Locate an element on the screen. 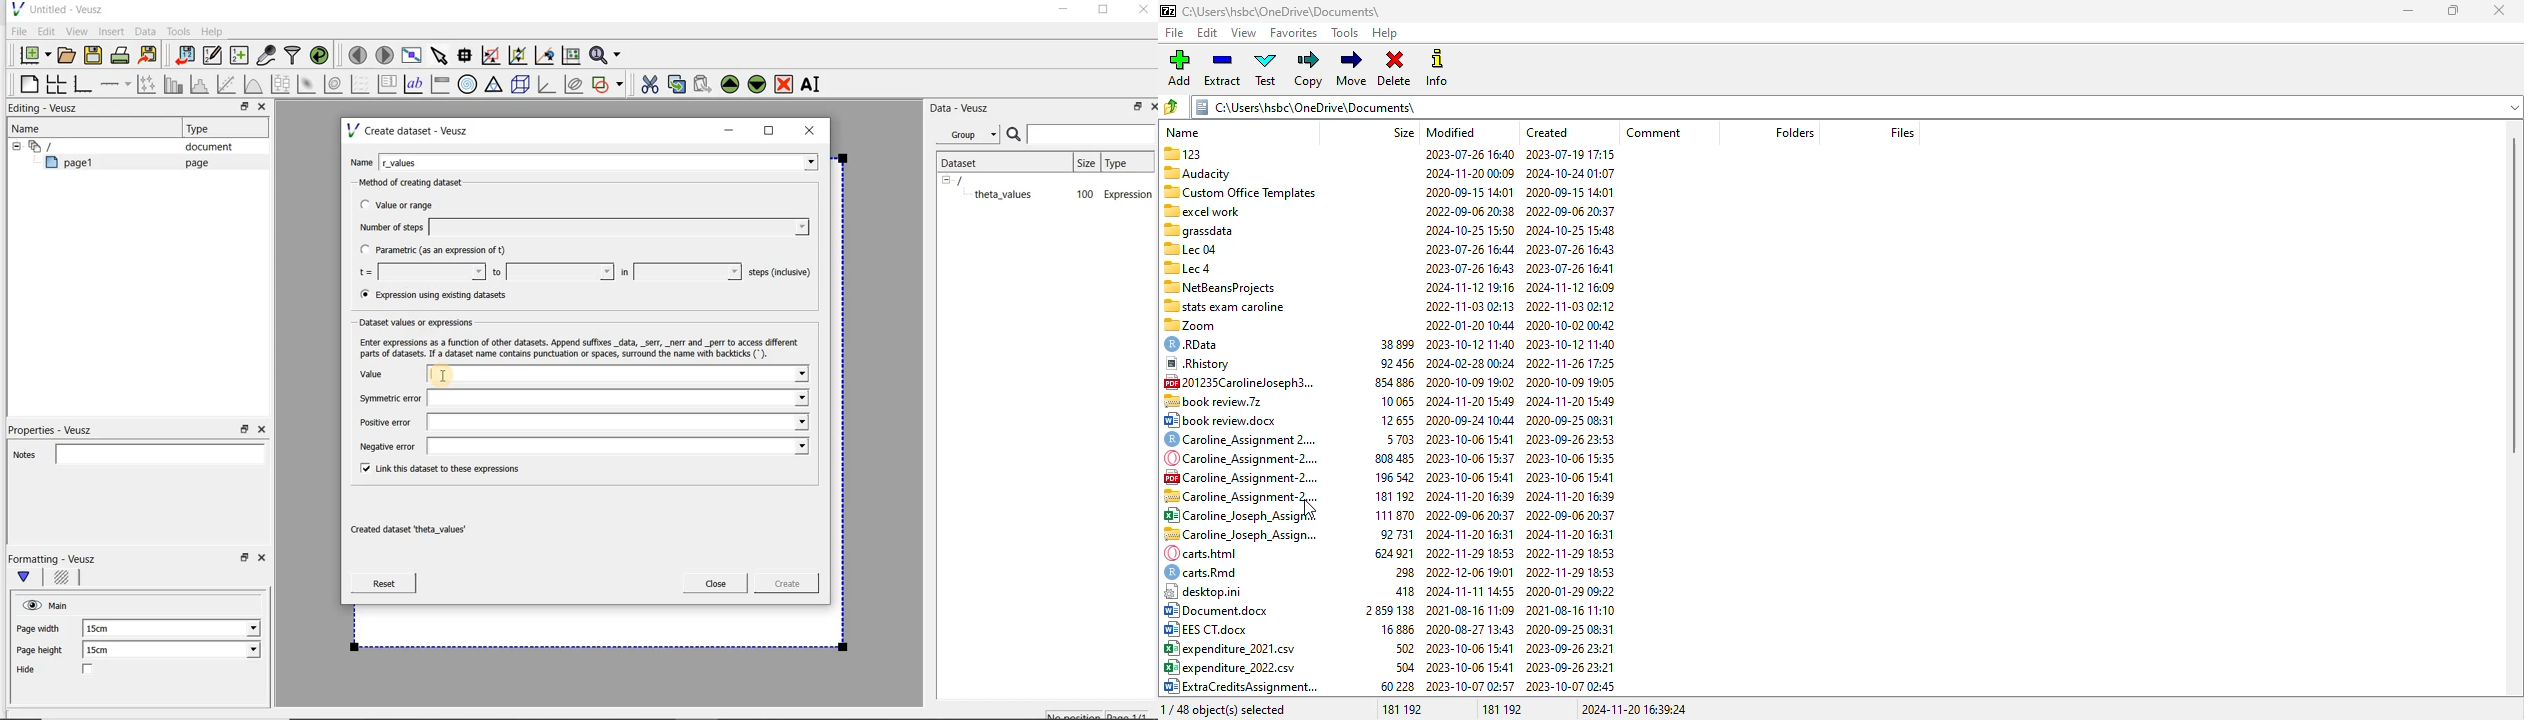 The image size is (2548, 728). (® Expression using existing datasets is located at coordinates (443, 295).